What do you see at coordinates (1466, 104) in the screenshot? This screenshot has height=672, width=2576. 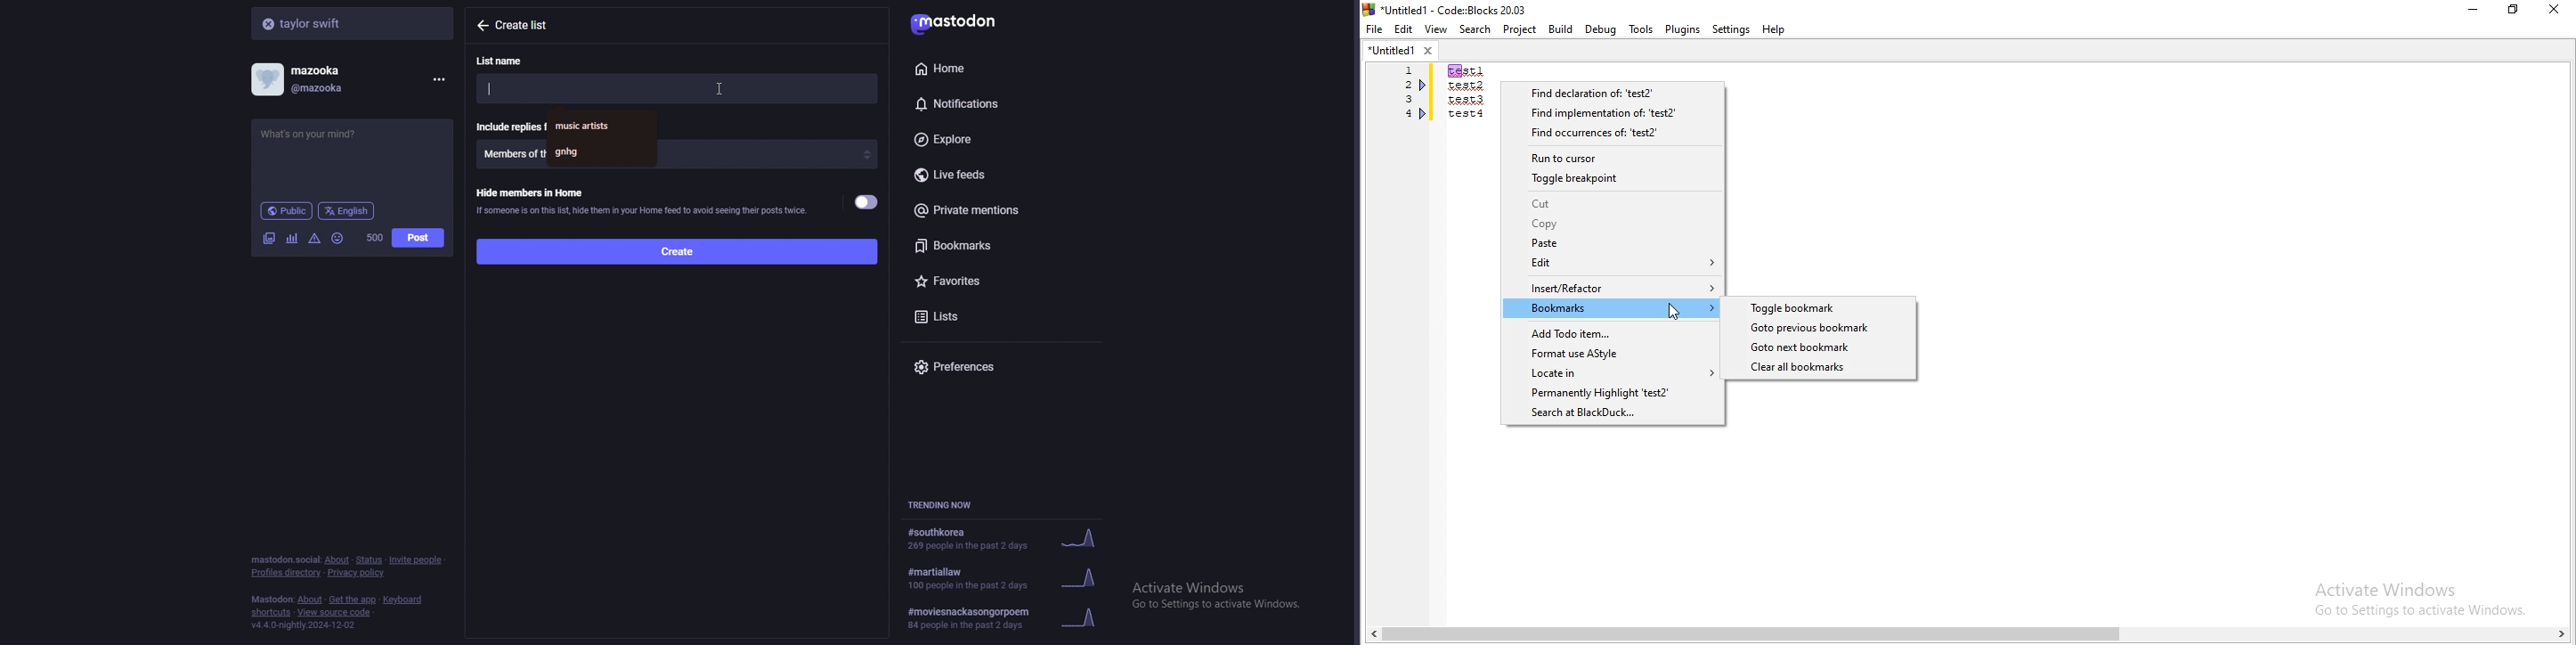 I see `Test 1, test 2, test 3, test 4` at bounding box center [1466, 104].